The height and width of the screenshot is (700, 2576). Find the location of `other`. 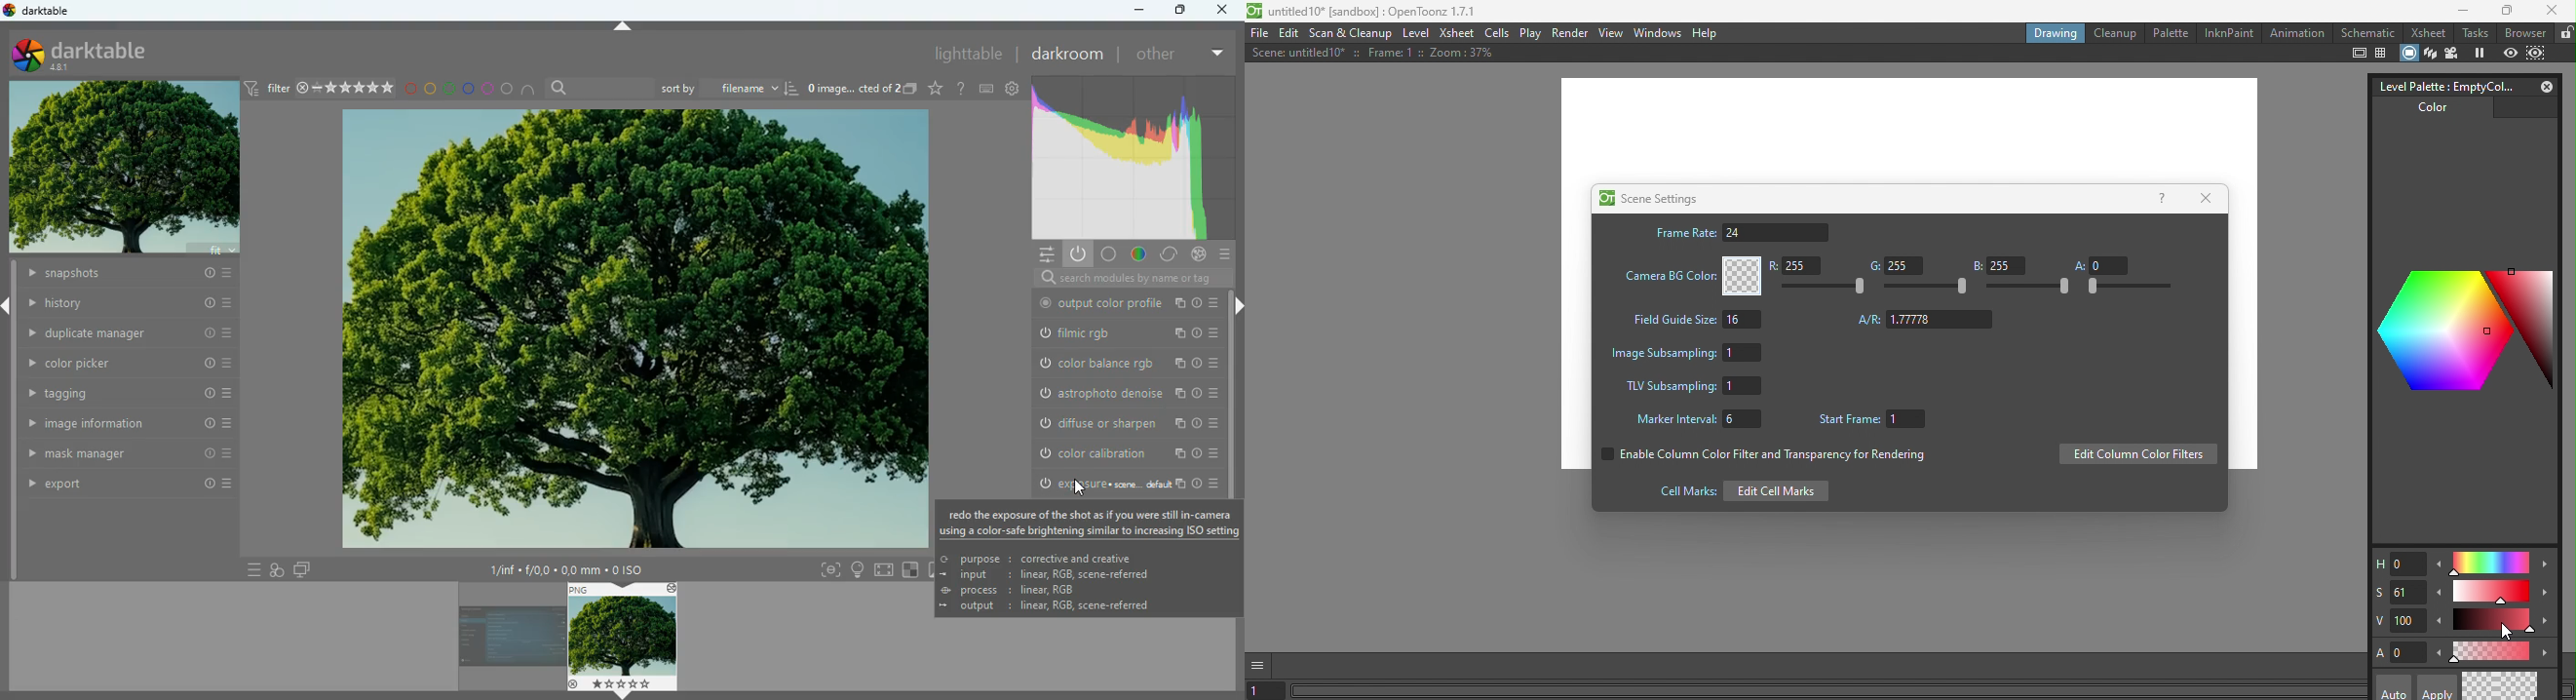

other is located at coordinates (1157, 56).